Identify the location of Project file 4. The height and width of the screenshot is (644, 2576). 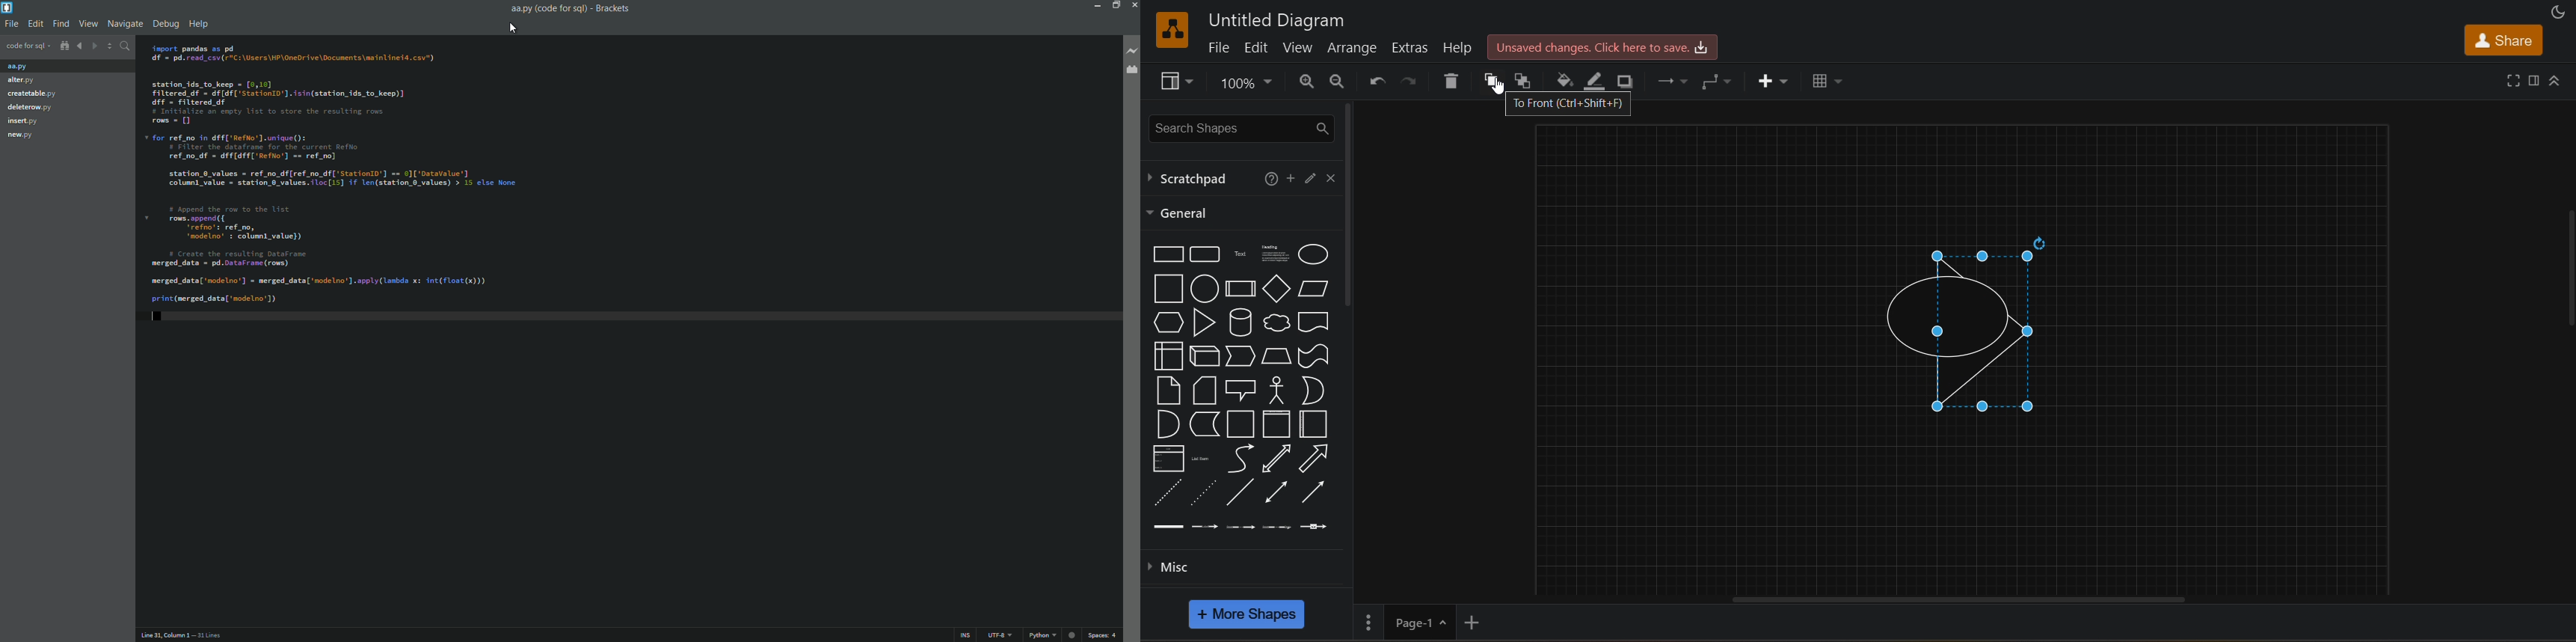
(35, 107).